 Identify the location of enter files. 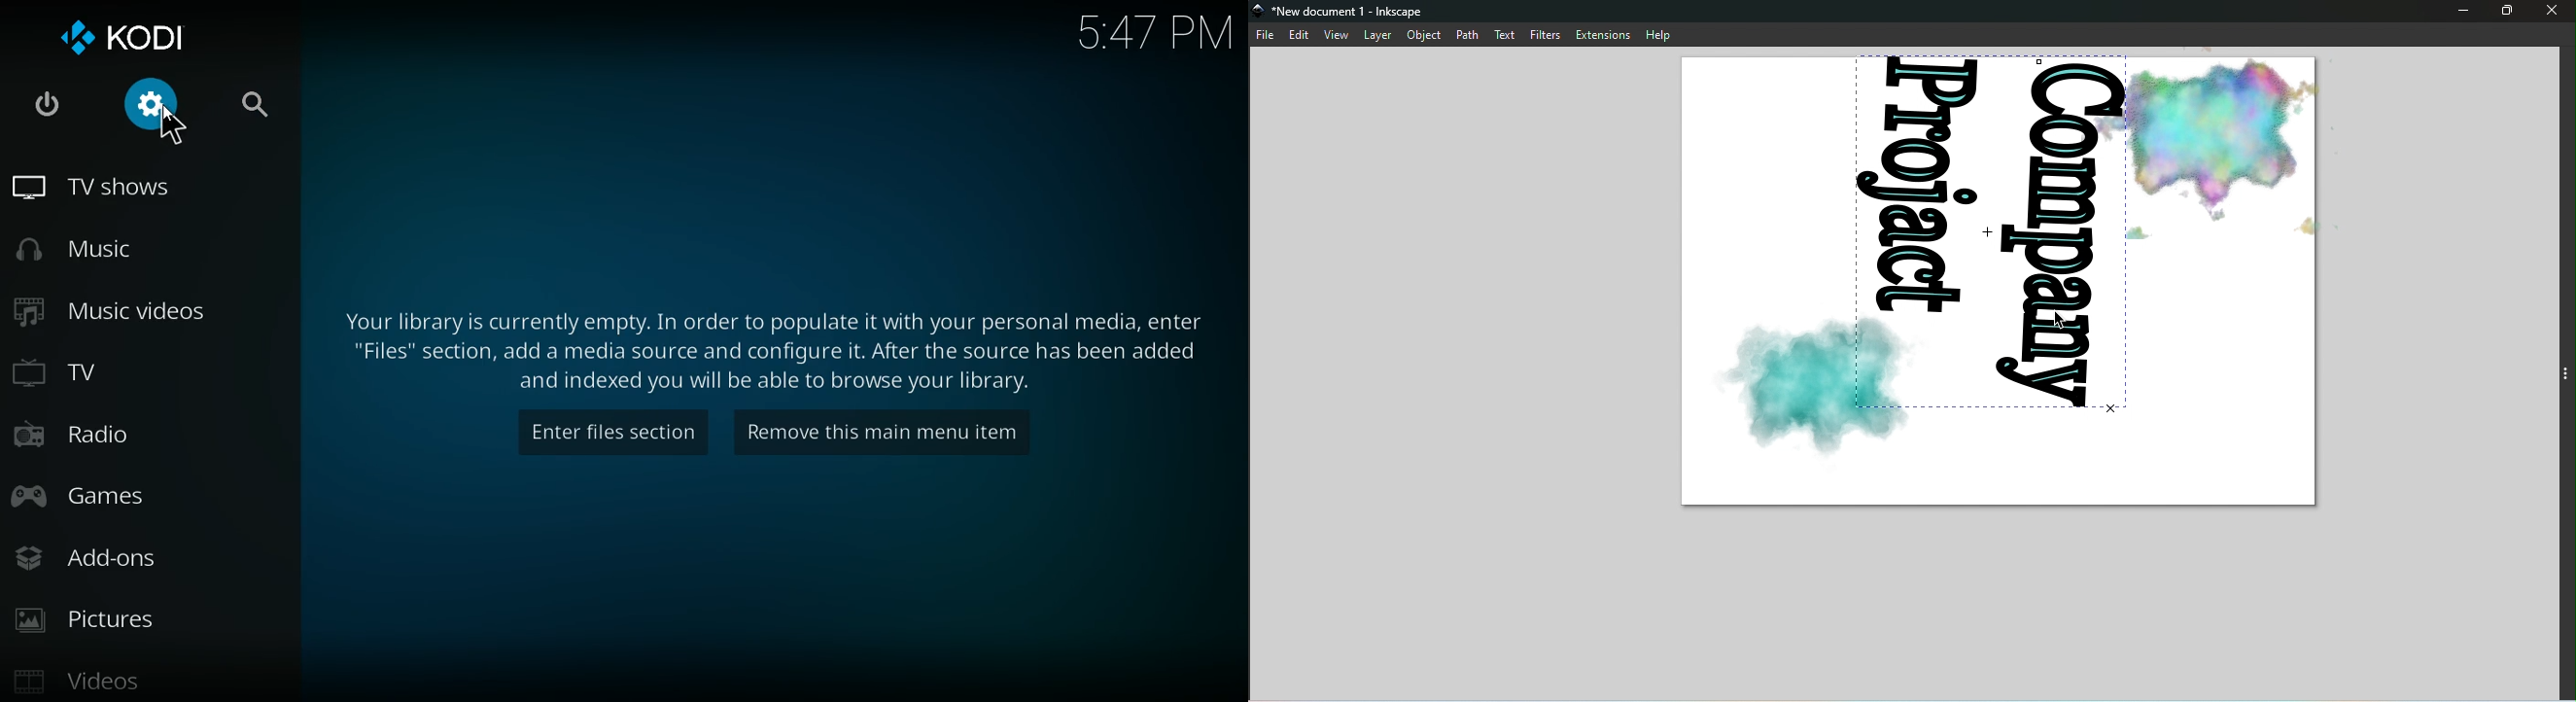
(608, 431).